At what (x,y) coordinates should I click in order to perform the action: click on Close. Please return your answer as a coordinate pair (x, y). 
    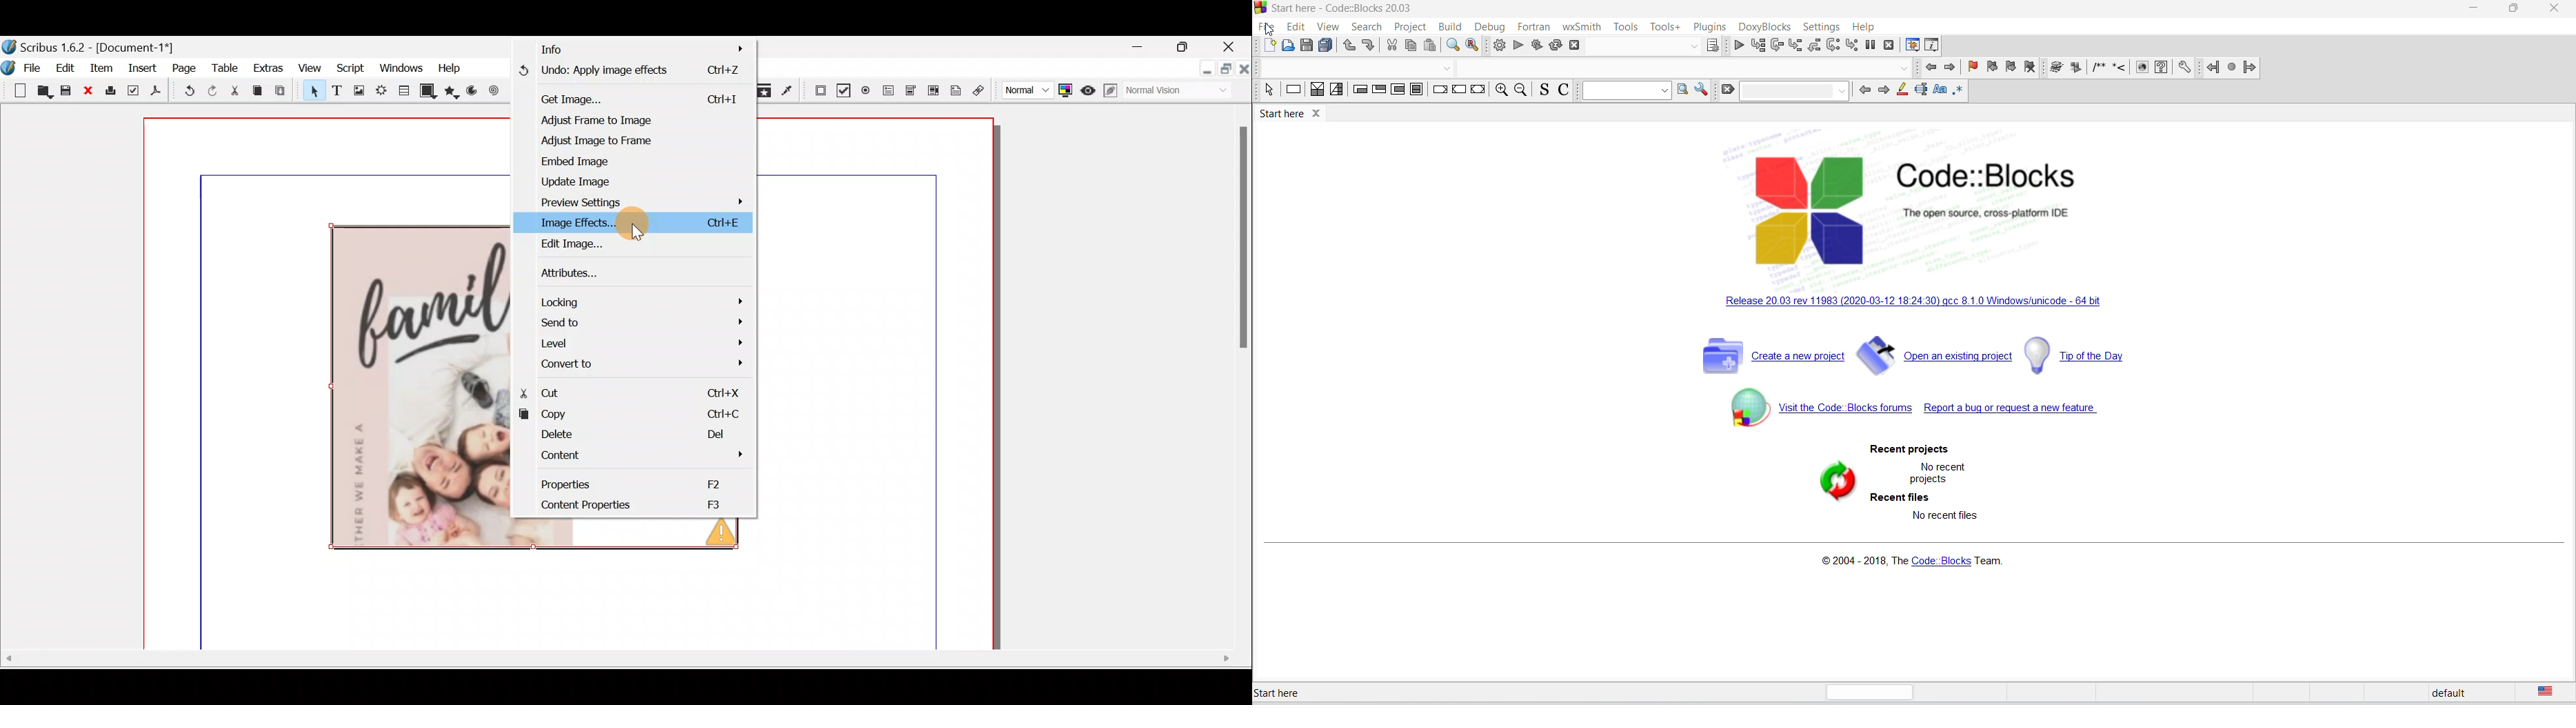
    Looking at the image, I should click on (1233, 46).